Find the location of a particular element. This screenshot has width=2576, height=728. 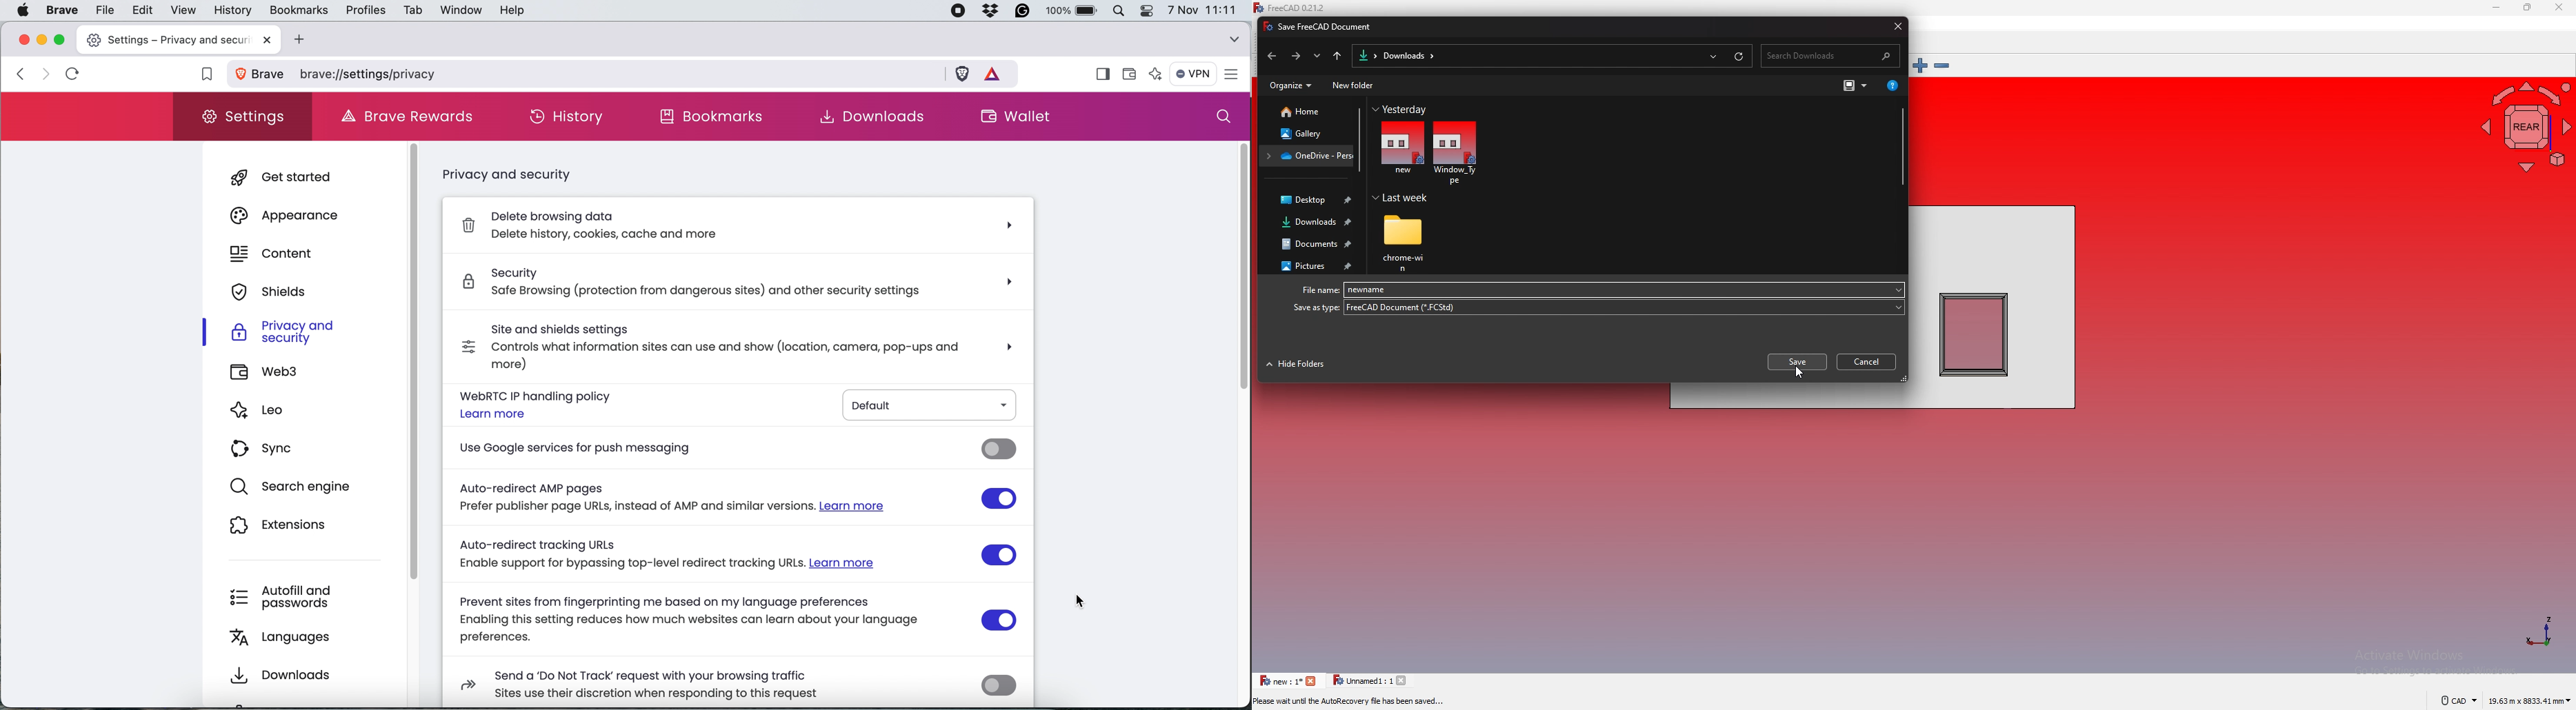

search engine is located at coordinates (300, 488).